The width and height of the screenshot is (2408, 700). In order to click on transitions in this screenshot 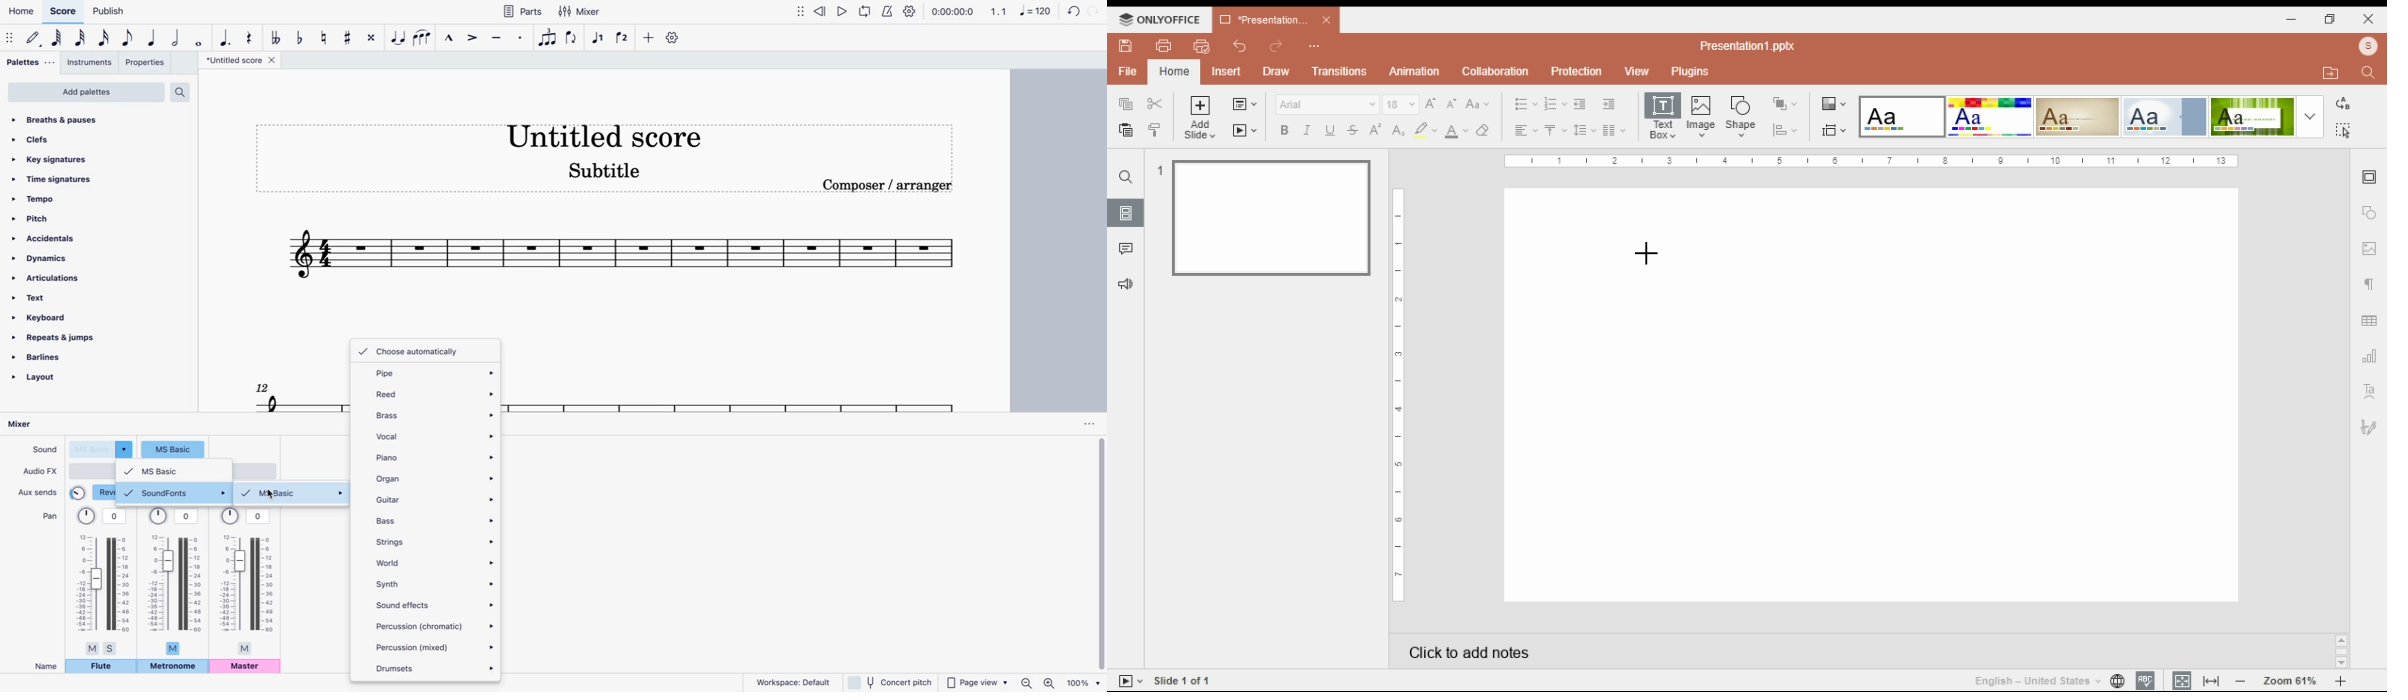, I will do `click(1340, 73)`.